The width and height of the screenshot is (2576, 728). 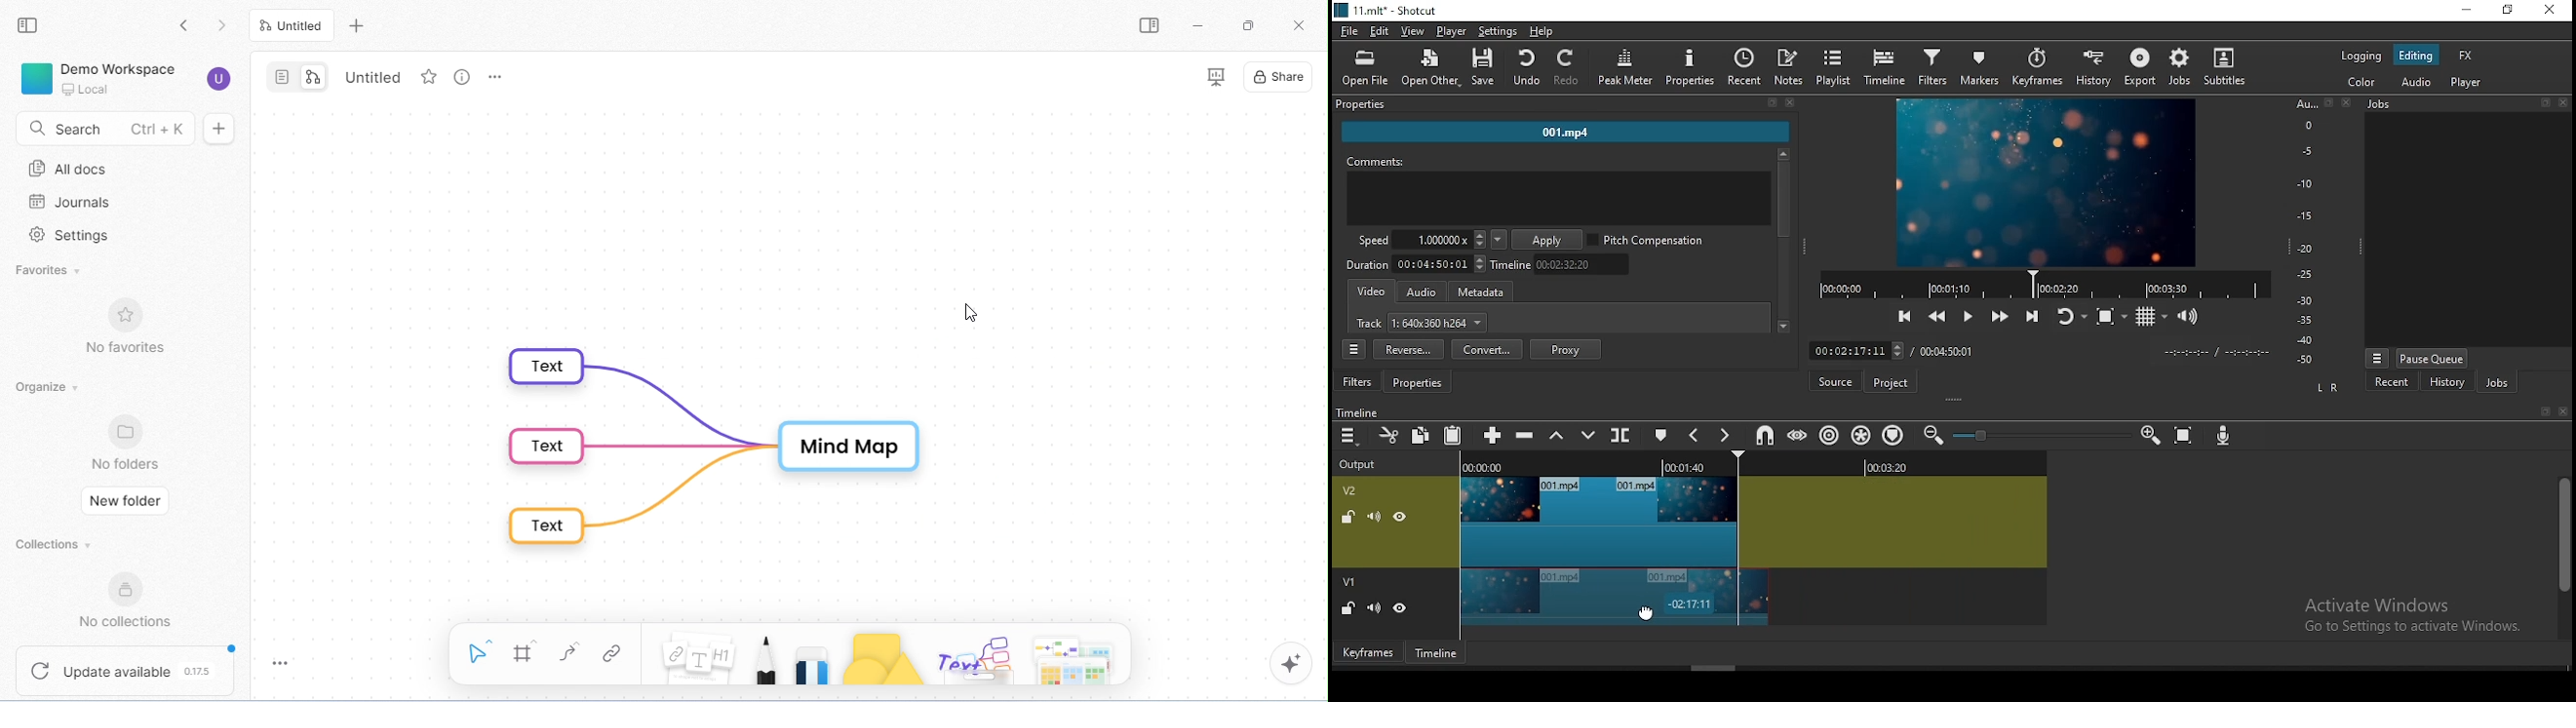 What do you see at coordinates (1423, 325) in the screenshot?
I see `track` at bounding box center [1423, 325].